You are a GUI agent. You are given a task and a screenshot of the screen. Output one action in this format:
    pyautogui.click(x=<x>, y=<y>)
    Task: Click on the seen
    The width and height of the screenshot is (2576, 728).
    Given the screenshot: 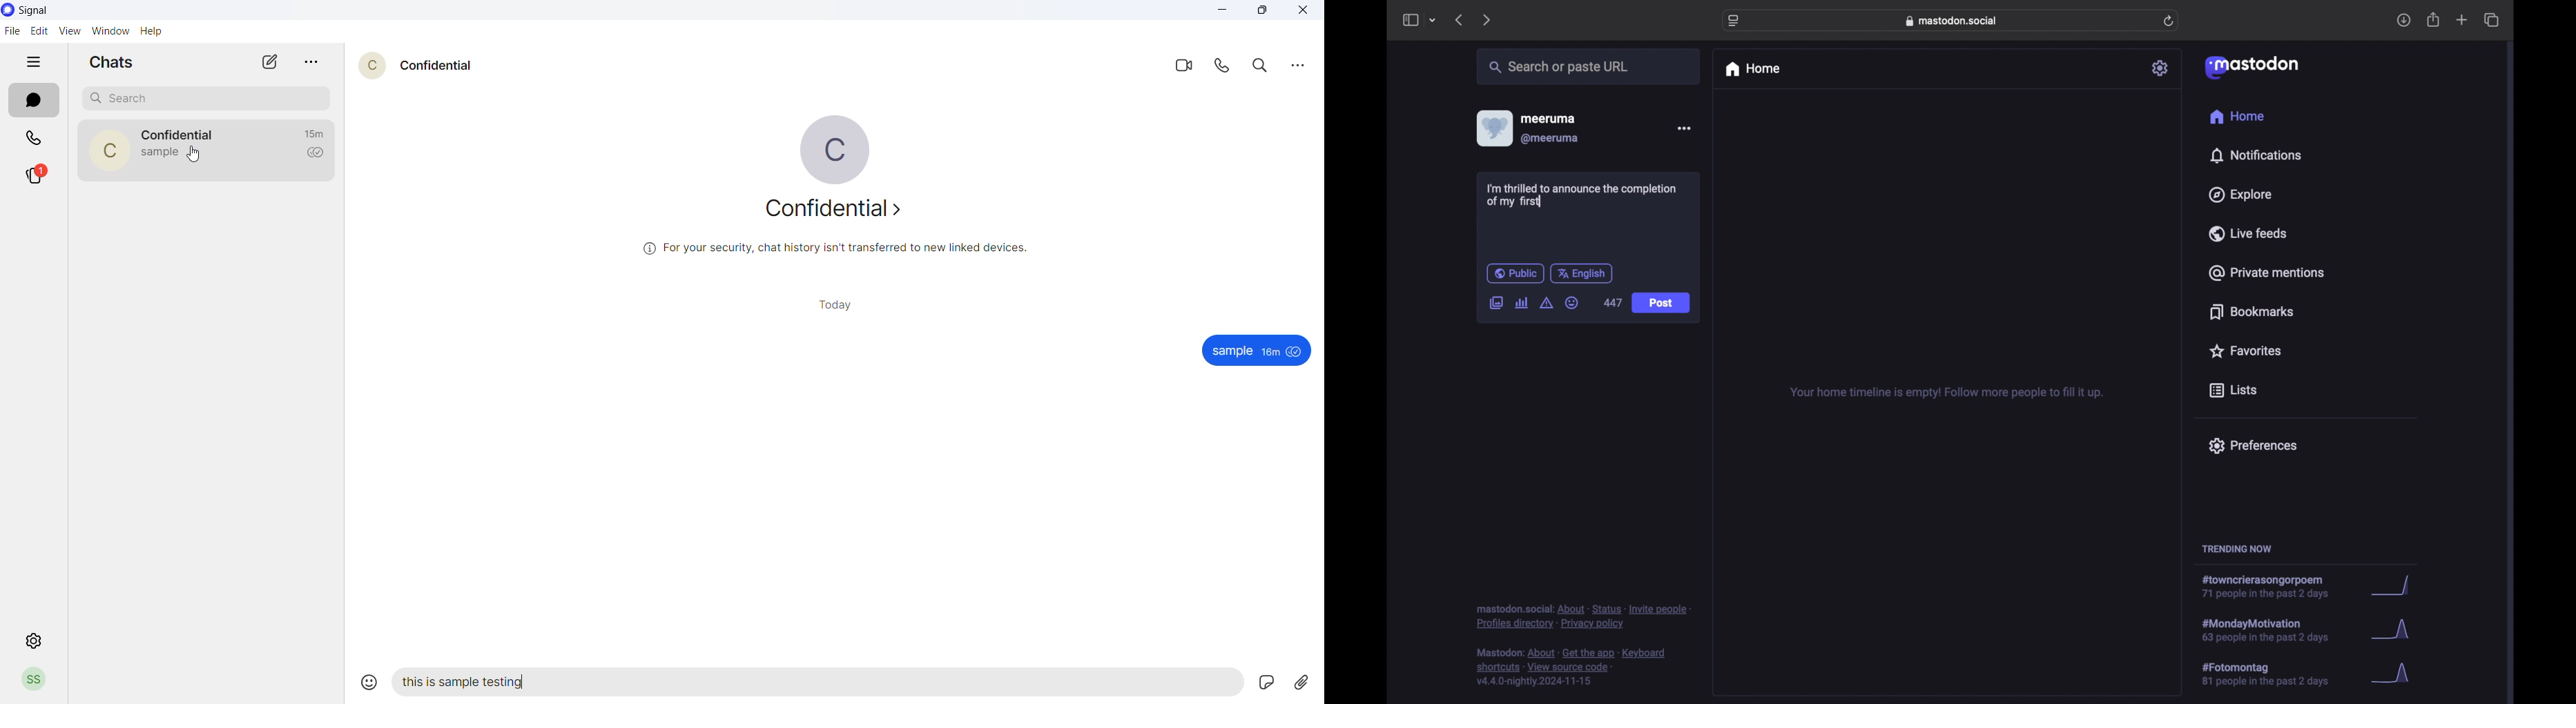 What is the action you would take?
    pyautogui.click(x=1295, y=353)
    